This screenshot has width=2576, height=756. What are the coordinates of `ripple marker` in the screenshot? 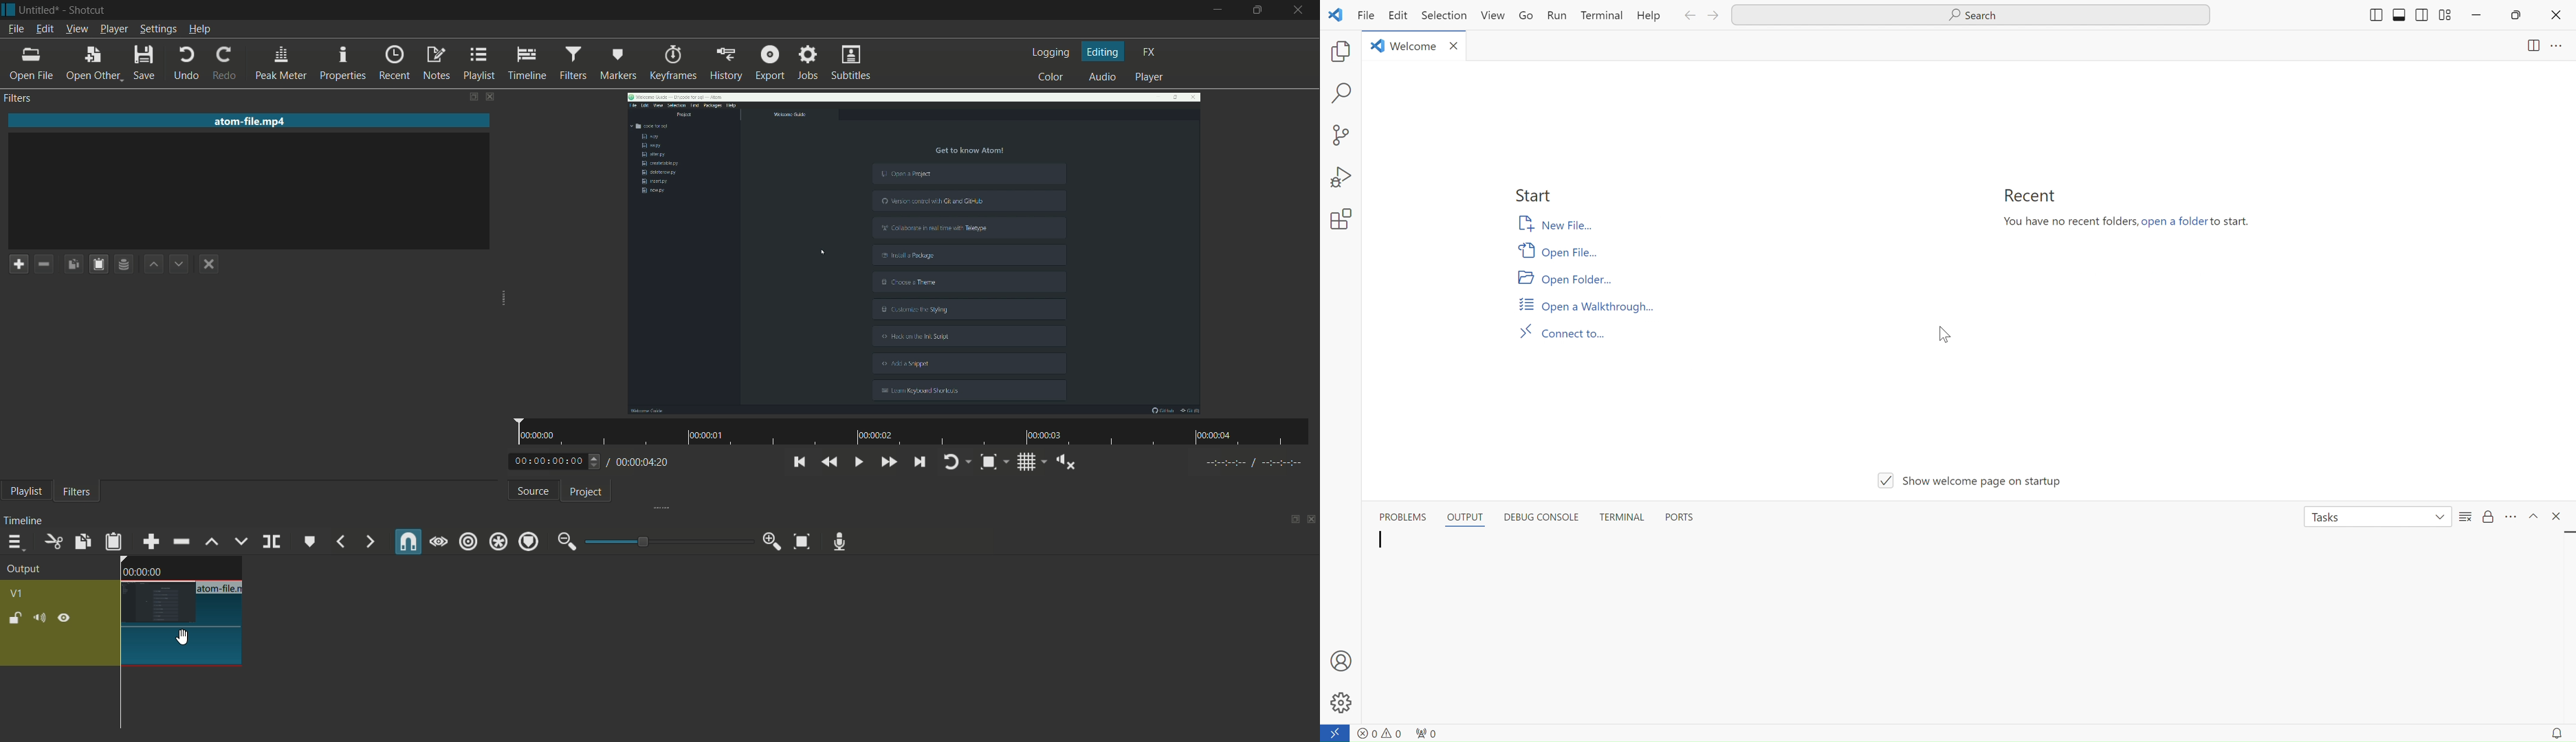 It's located at (529, 541).